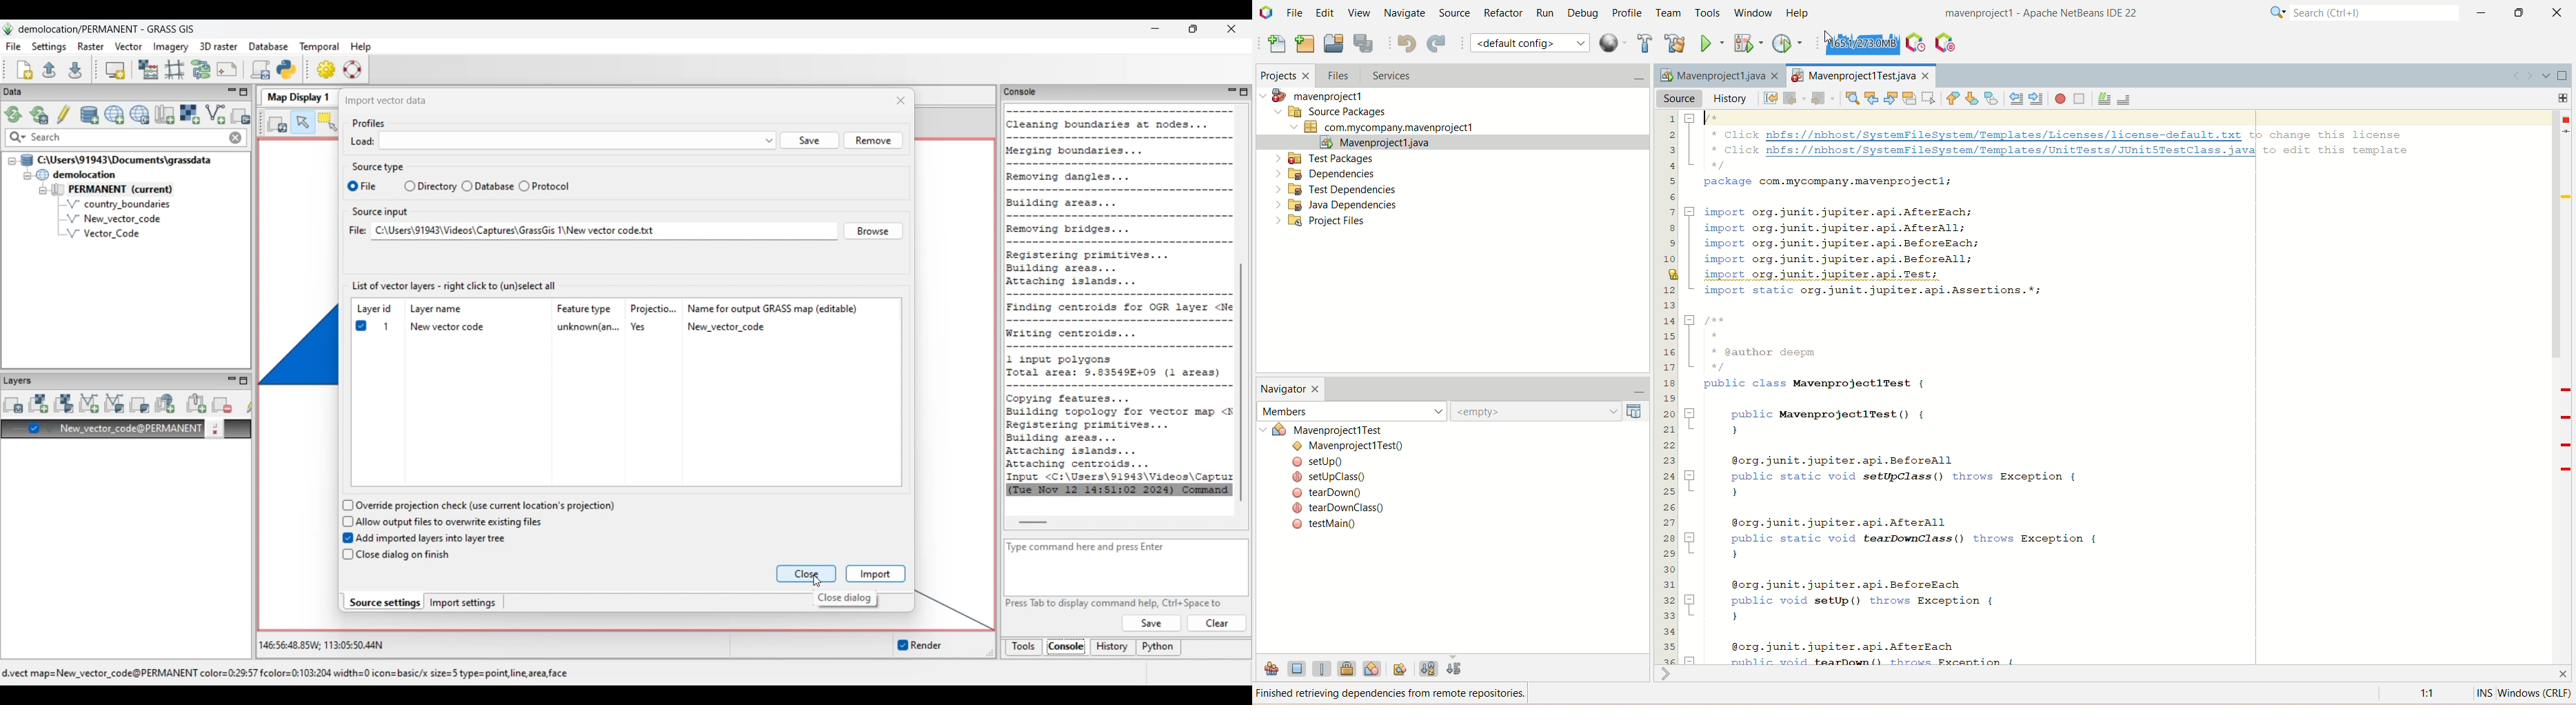 This screenshot has width=2576, height=728. Describe the element at coordinates (1945, 39) in the screenshot. I see `pause` at that location.